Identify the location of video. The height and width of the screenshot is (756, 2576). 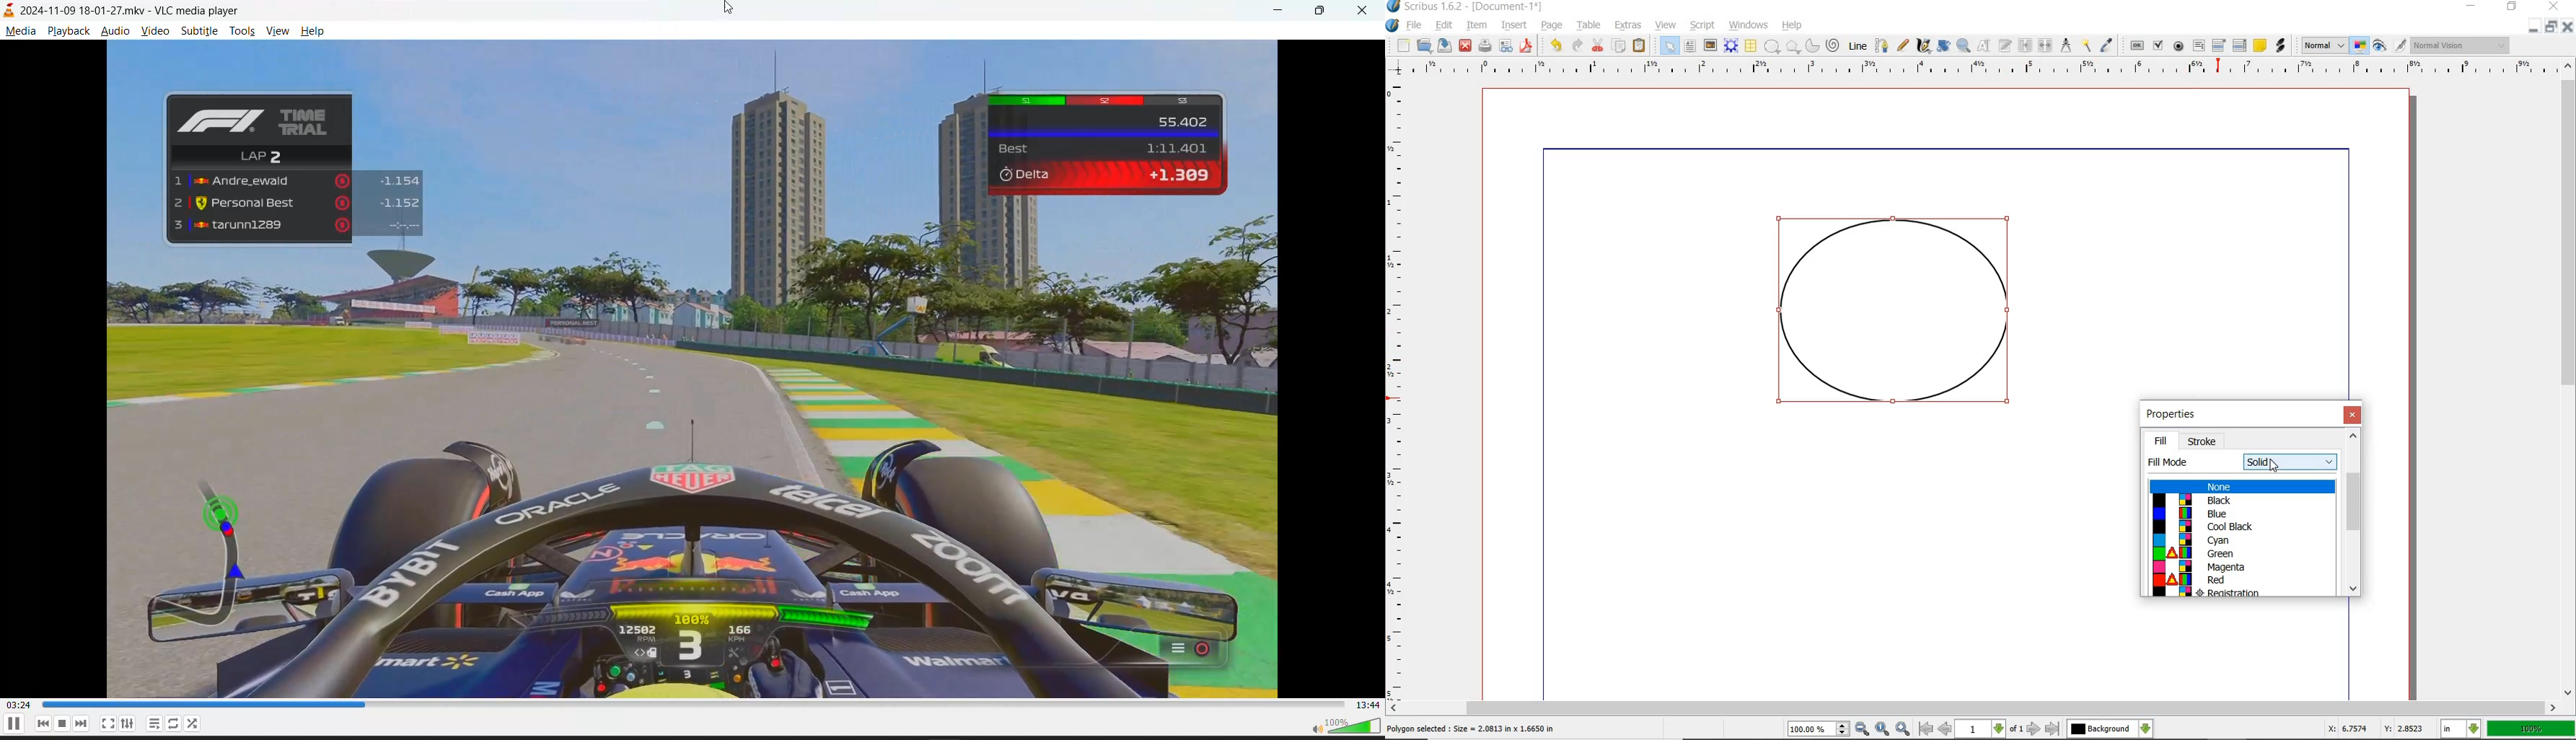
(154, 30).